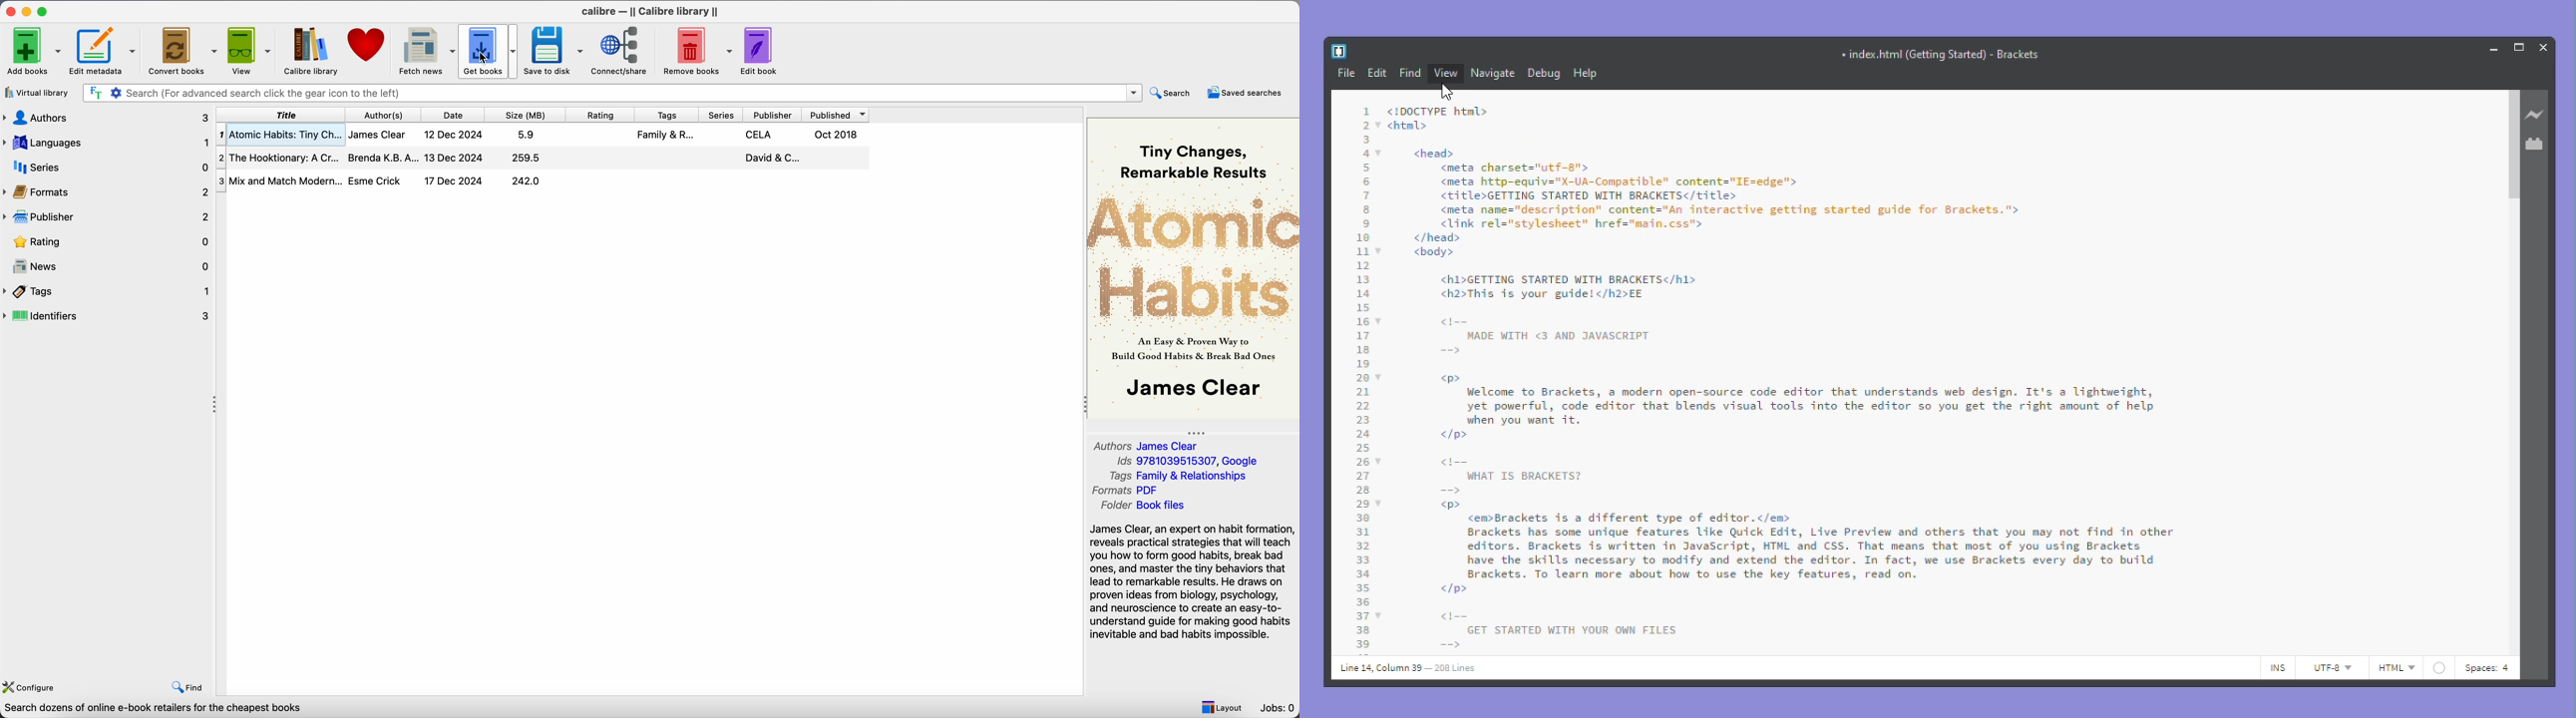 The width and height of the screenshot is (2576, 728). Describe the element at coordinates (487, 51) in the screenshot. I see `click on get books` at that location.